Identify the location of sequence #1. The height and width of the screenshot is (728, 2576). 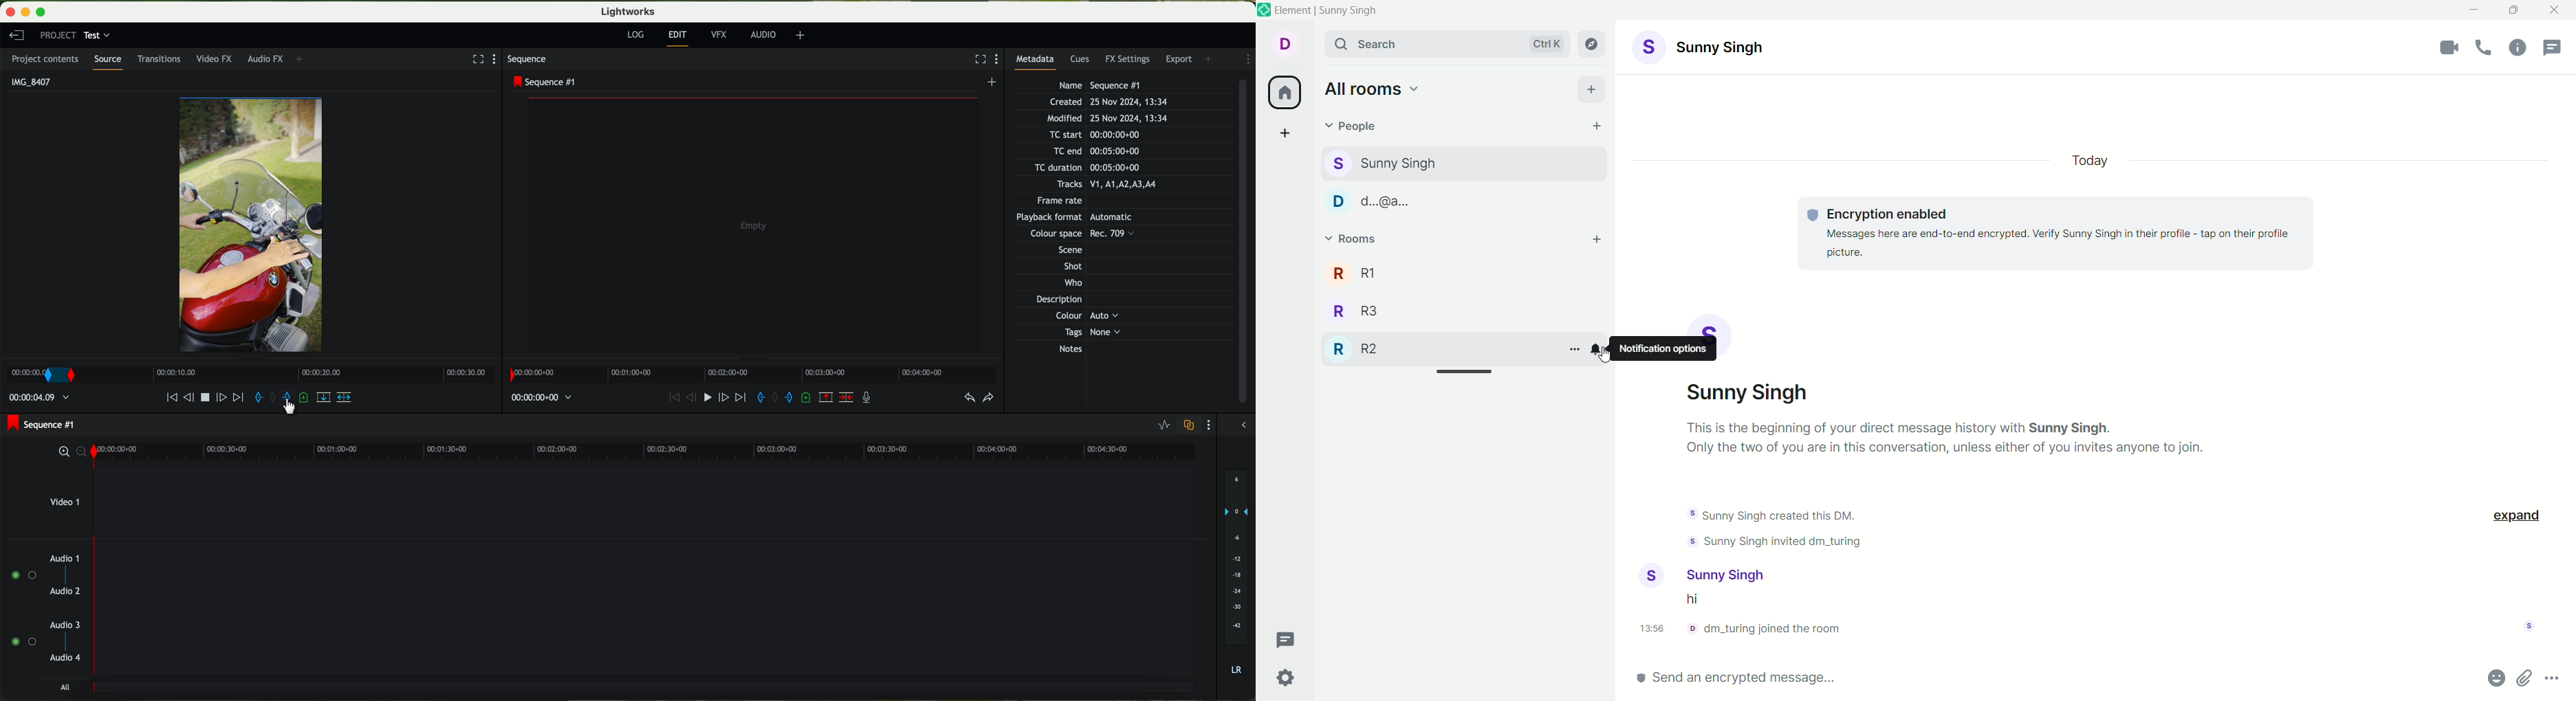
(545, 82).